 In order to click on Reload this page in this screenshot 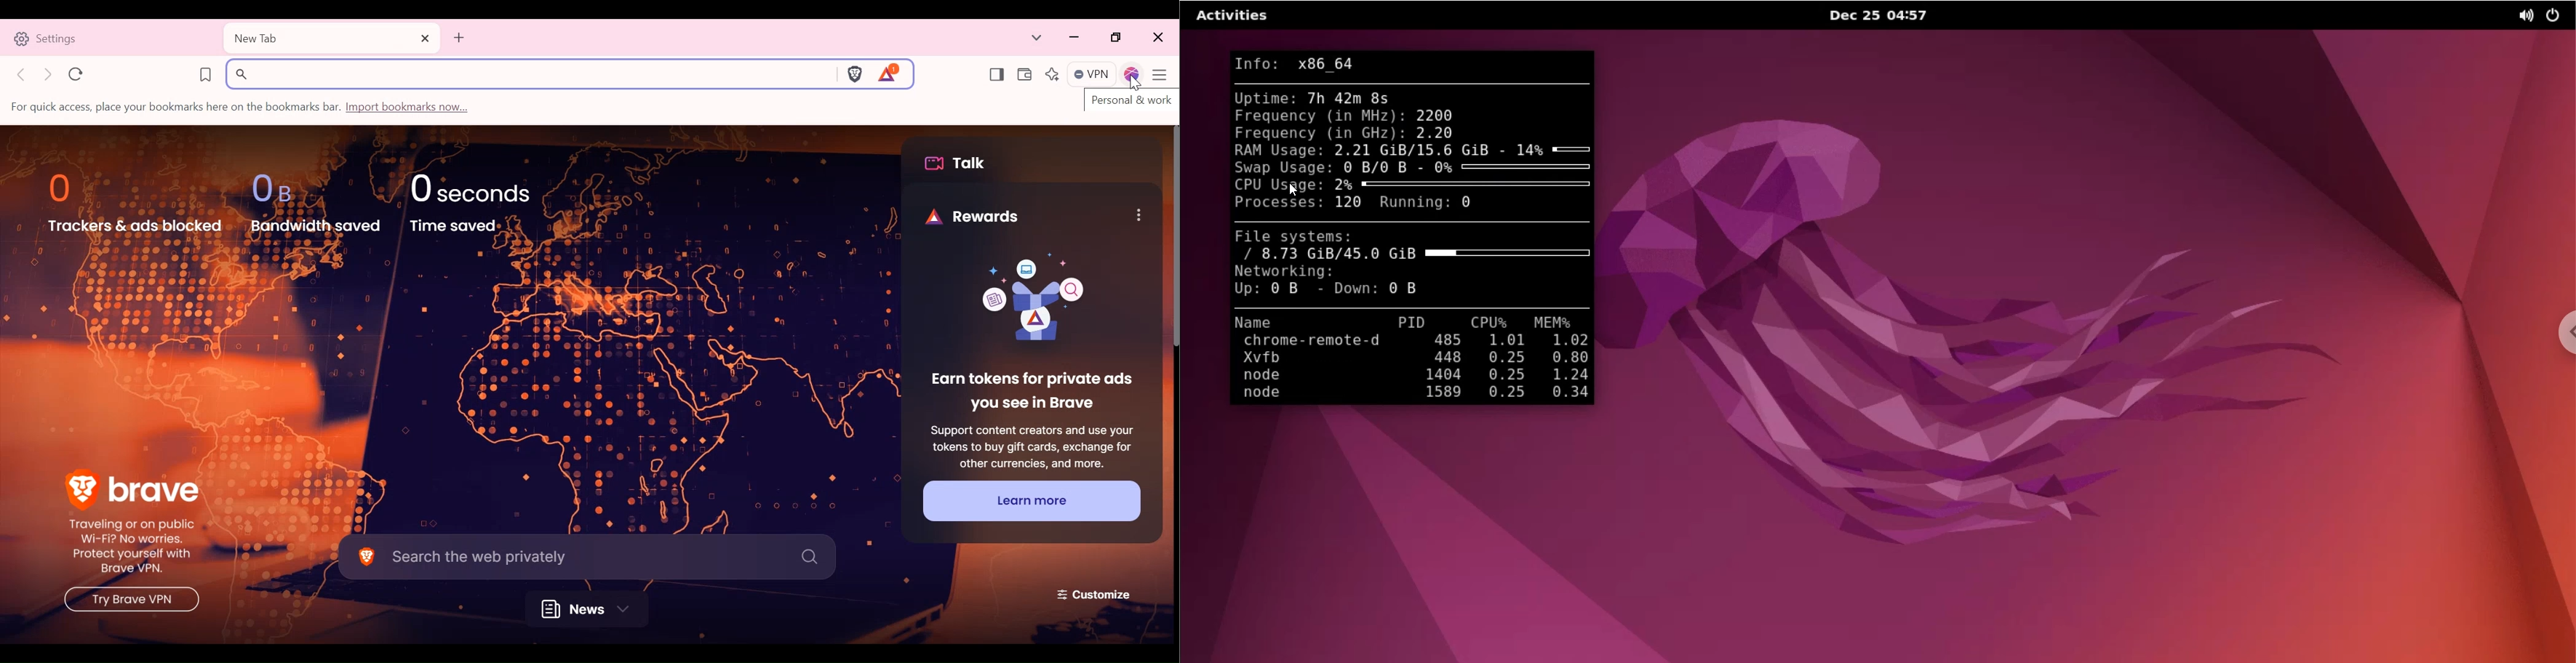, I will do `click(76, 74)`.